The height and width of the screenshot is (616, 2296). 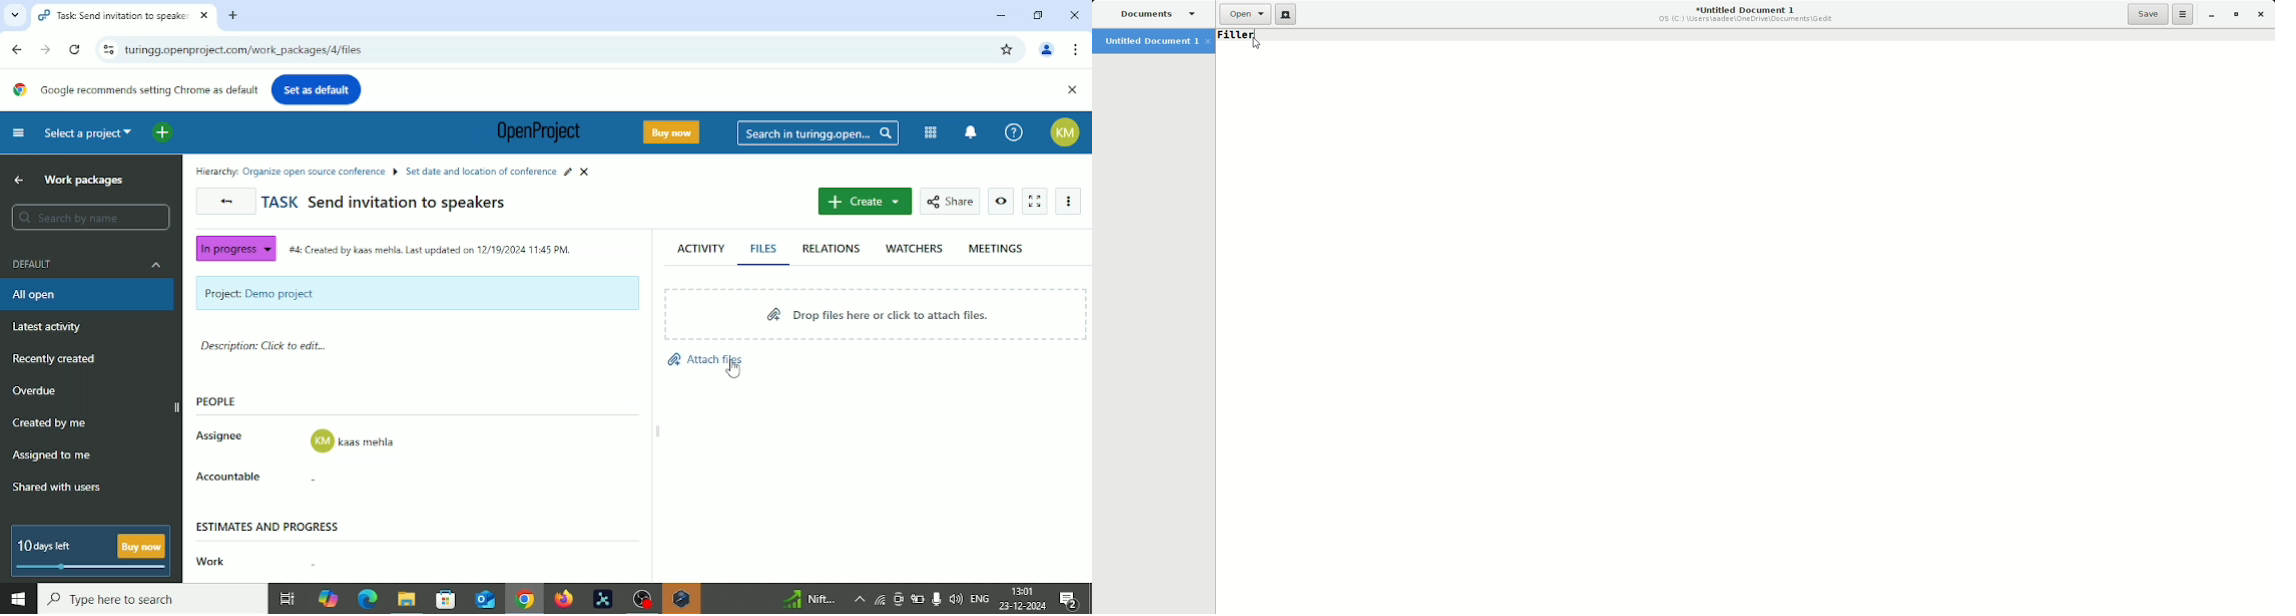 What do you see at coordinates (1072, 91) in the screenshot?
I see `Close` at bounding box center [1072, 91].